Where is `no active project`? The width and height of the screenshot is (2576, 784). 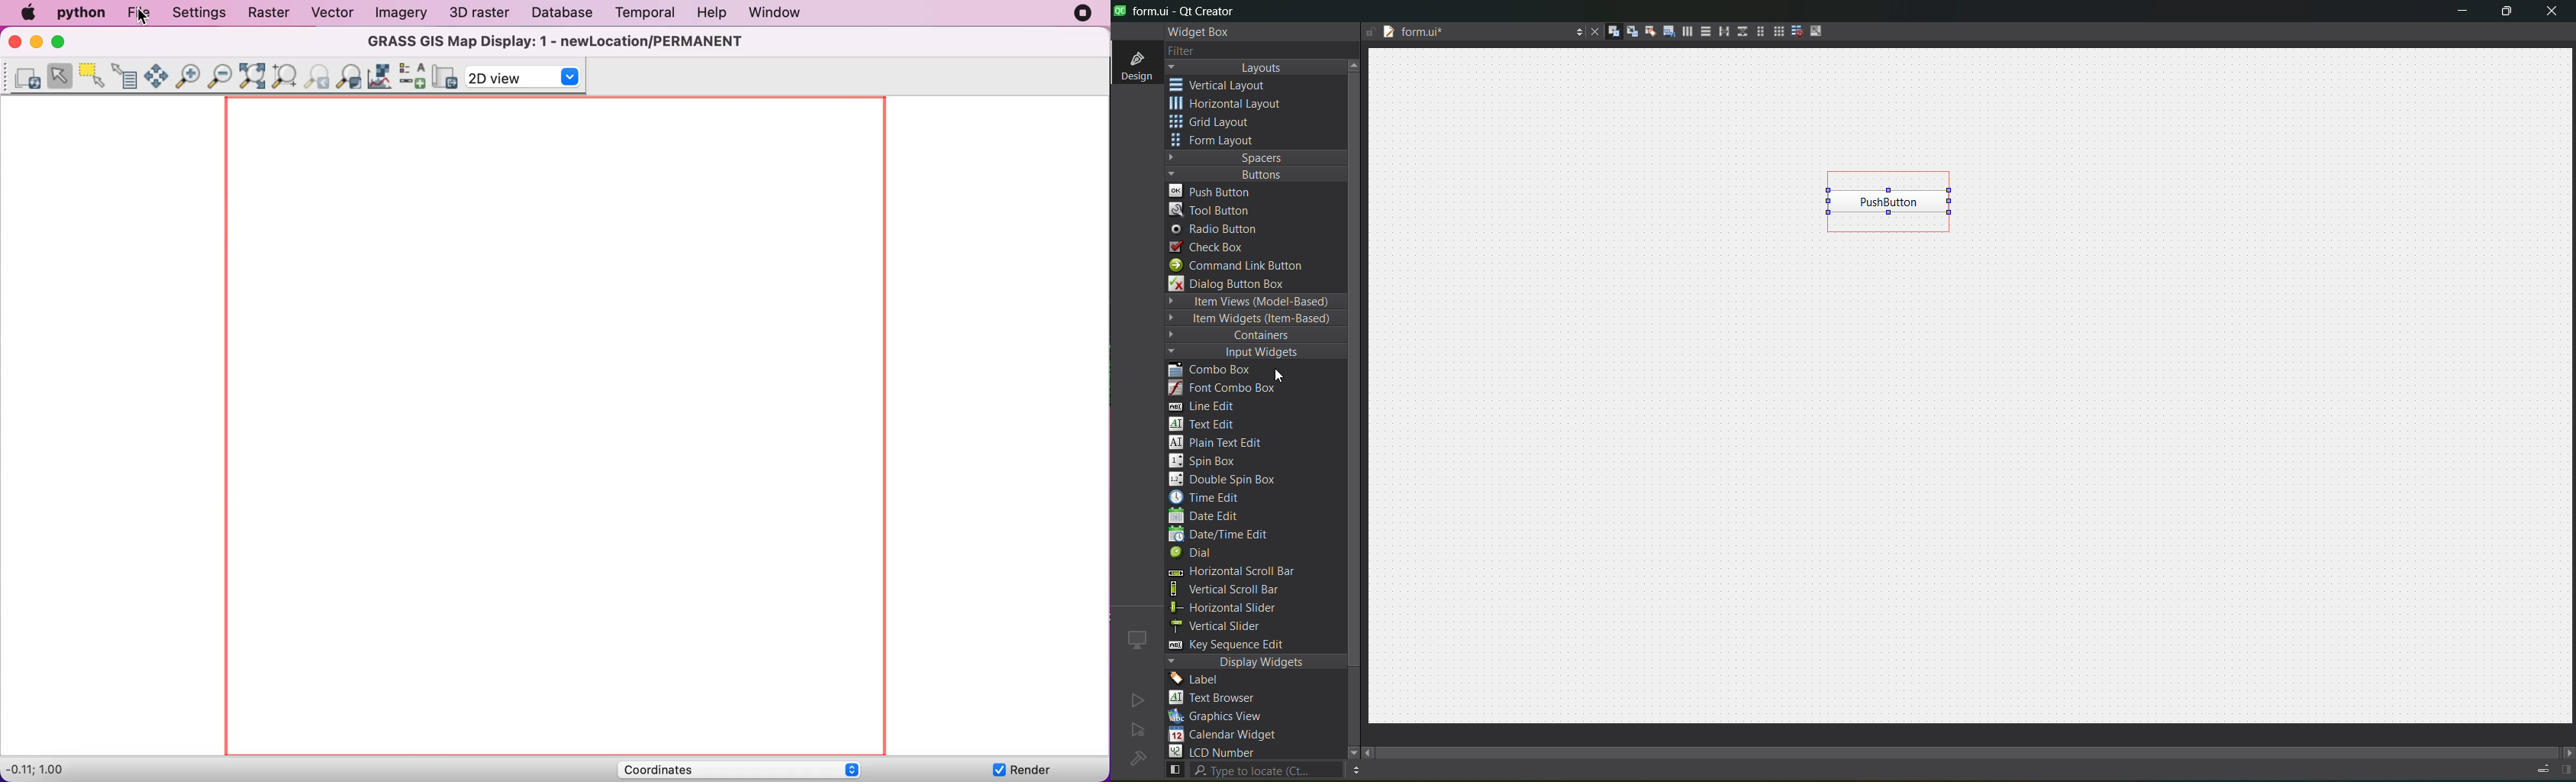 no active project is located at coordinates (1138, 731).